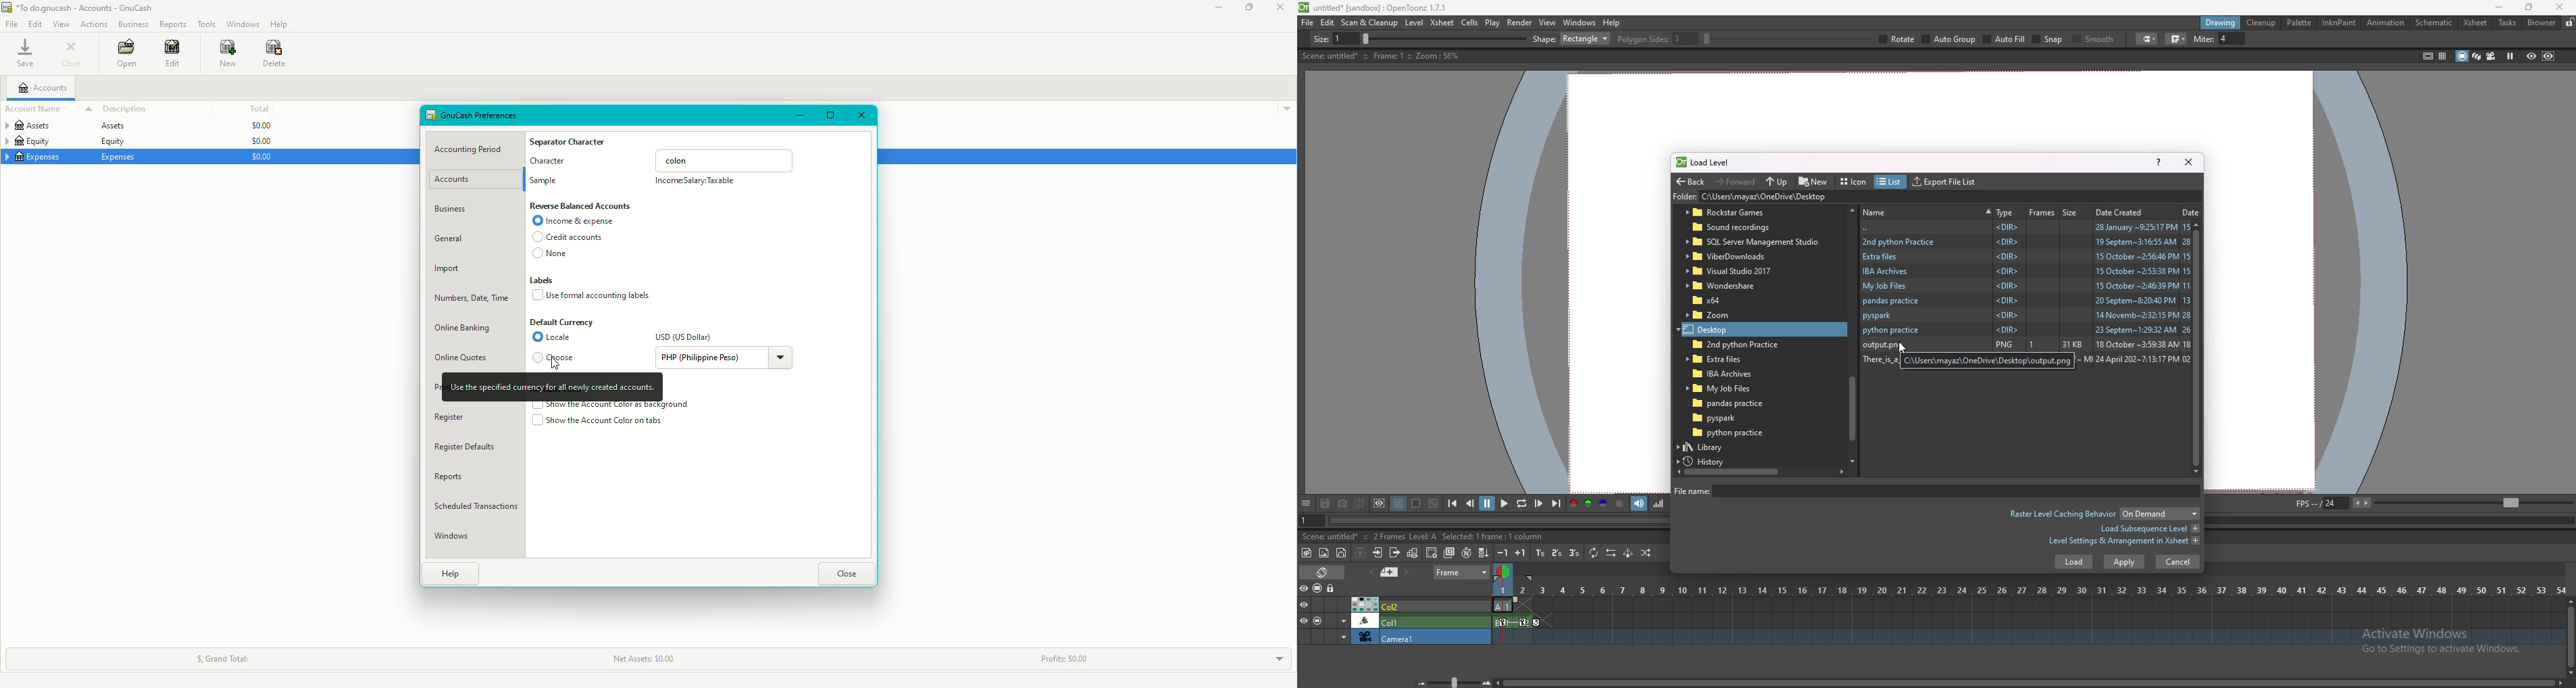 The image size is (2576, 700). What do you see at coordinates (174, 24) in the screenshot?
I see `Reports` at bounding box center [174, 24].